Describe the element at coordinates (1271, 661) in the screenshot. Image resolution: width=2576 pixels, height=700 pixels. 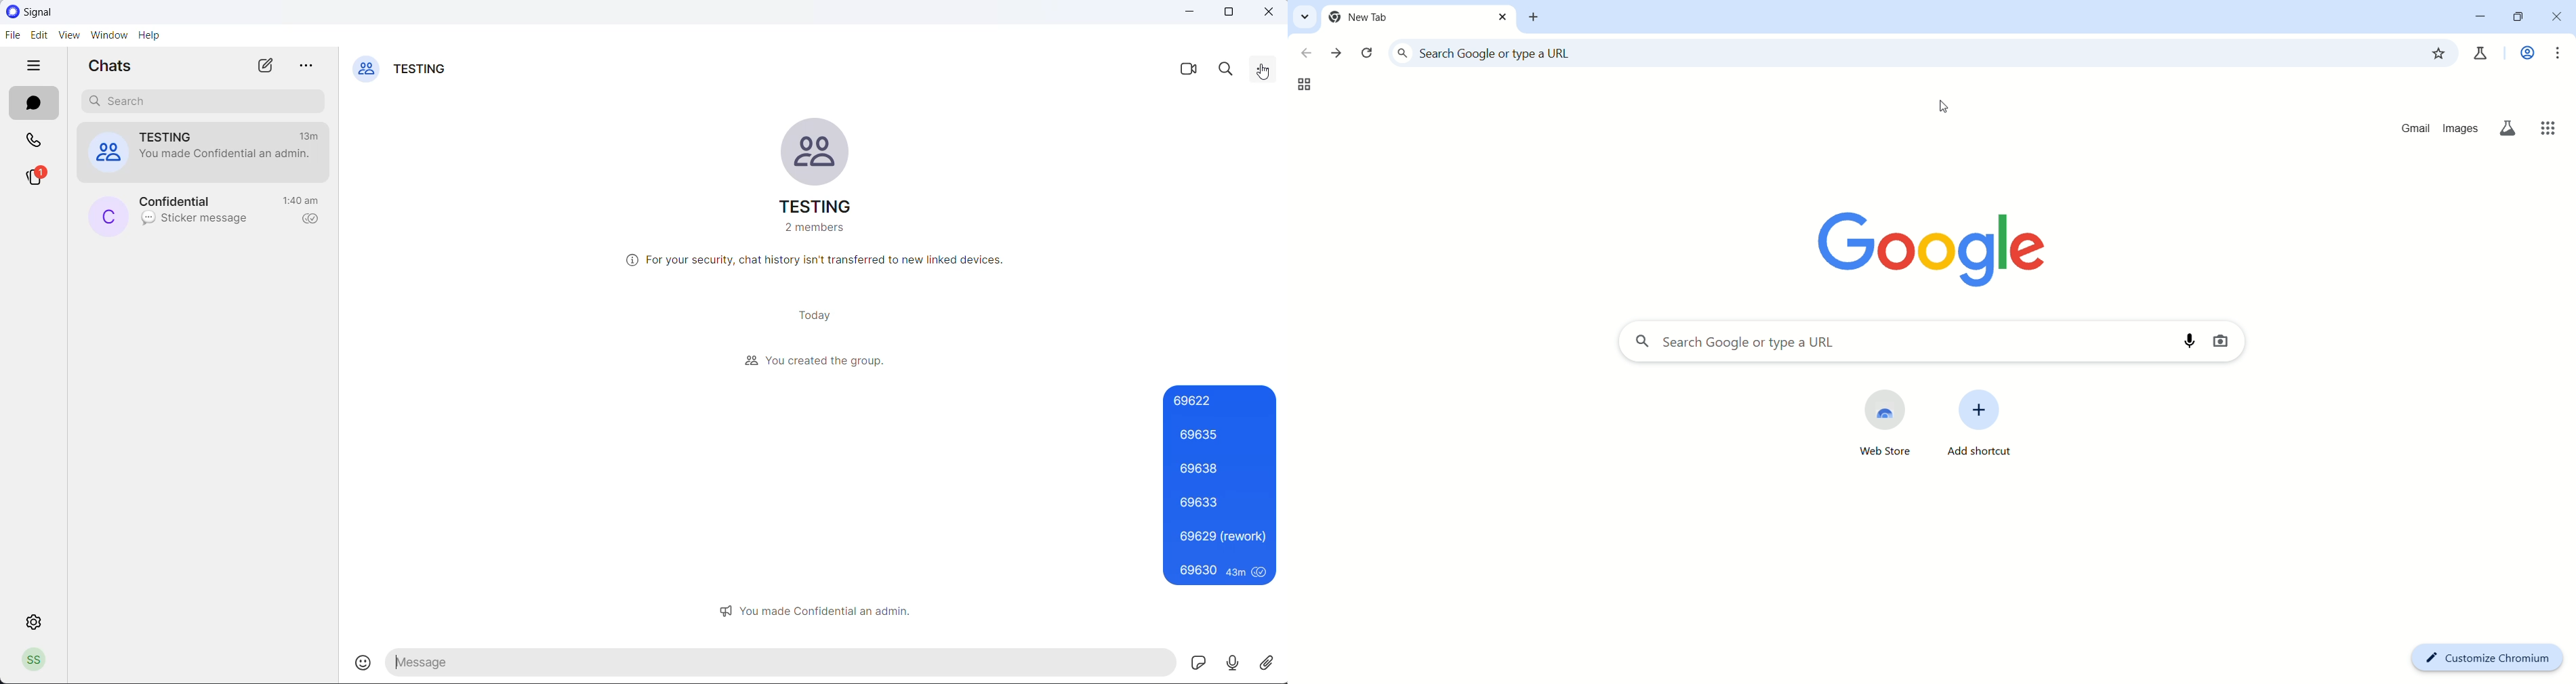
I see `share attachments` at that location.